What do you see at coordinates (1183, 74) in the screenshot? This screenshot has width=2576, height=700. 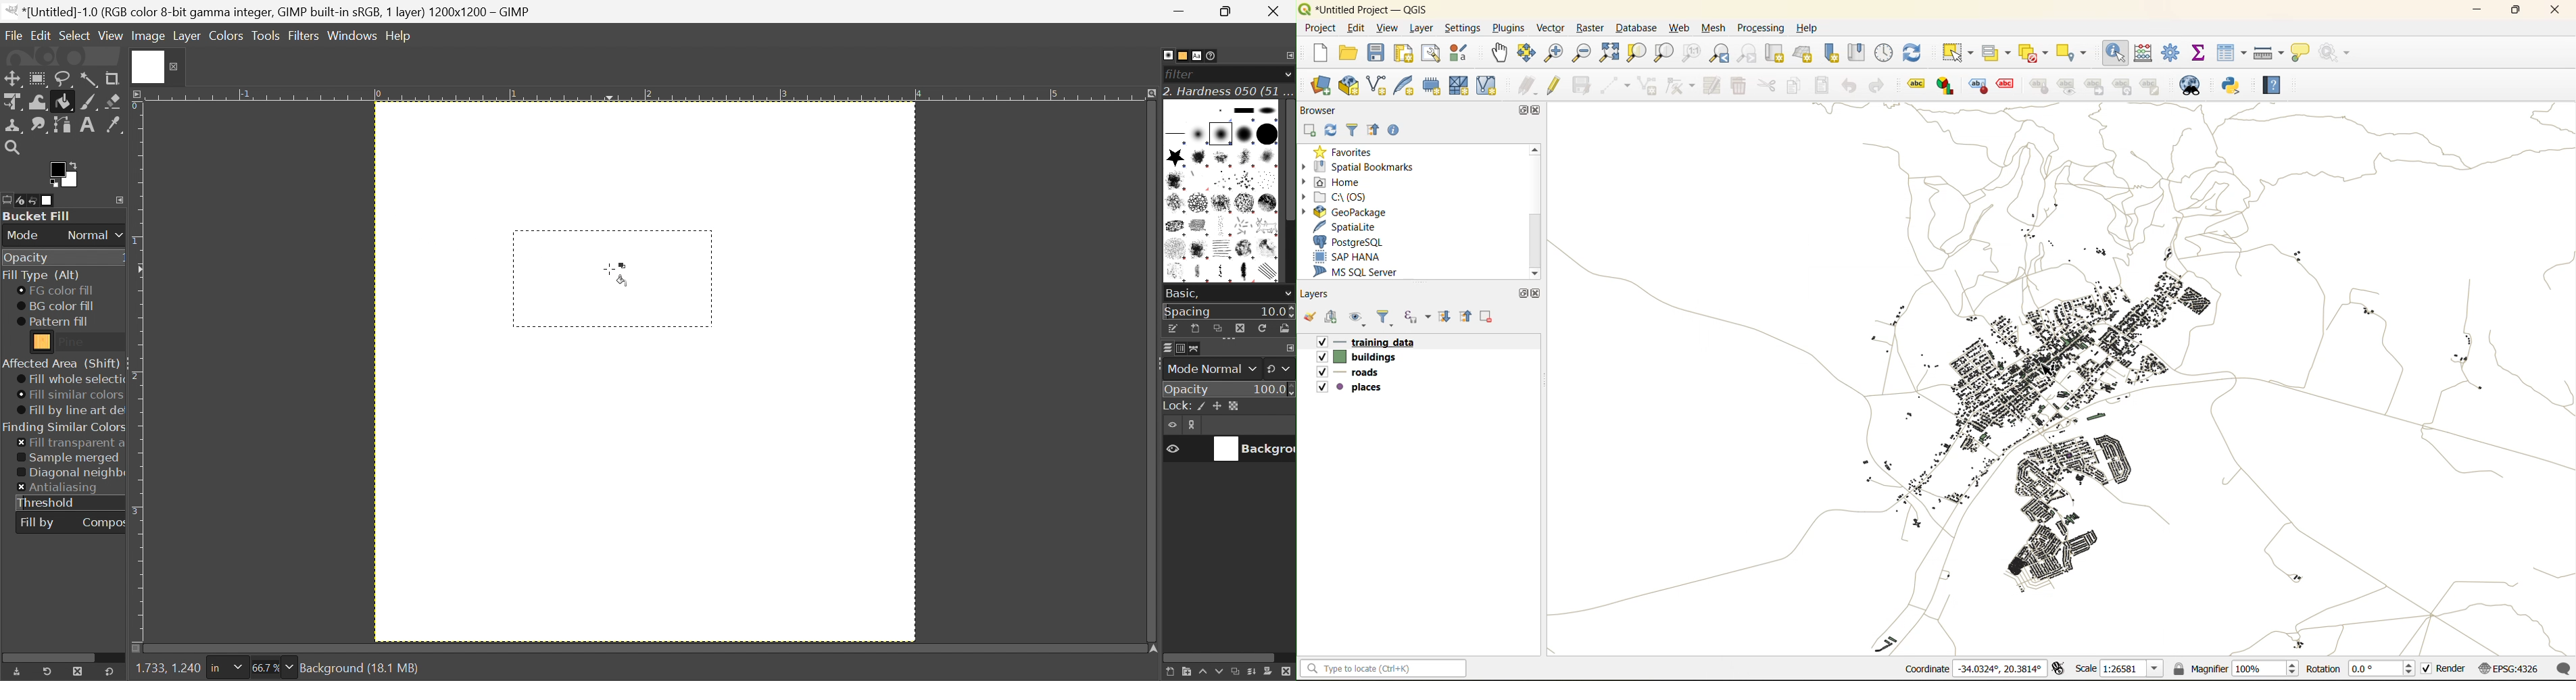 I see `Filter` at bounding box center [1183, 74].